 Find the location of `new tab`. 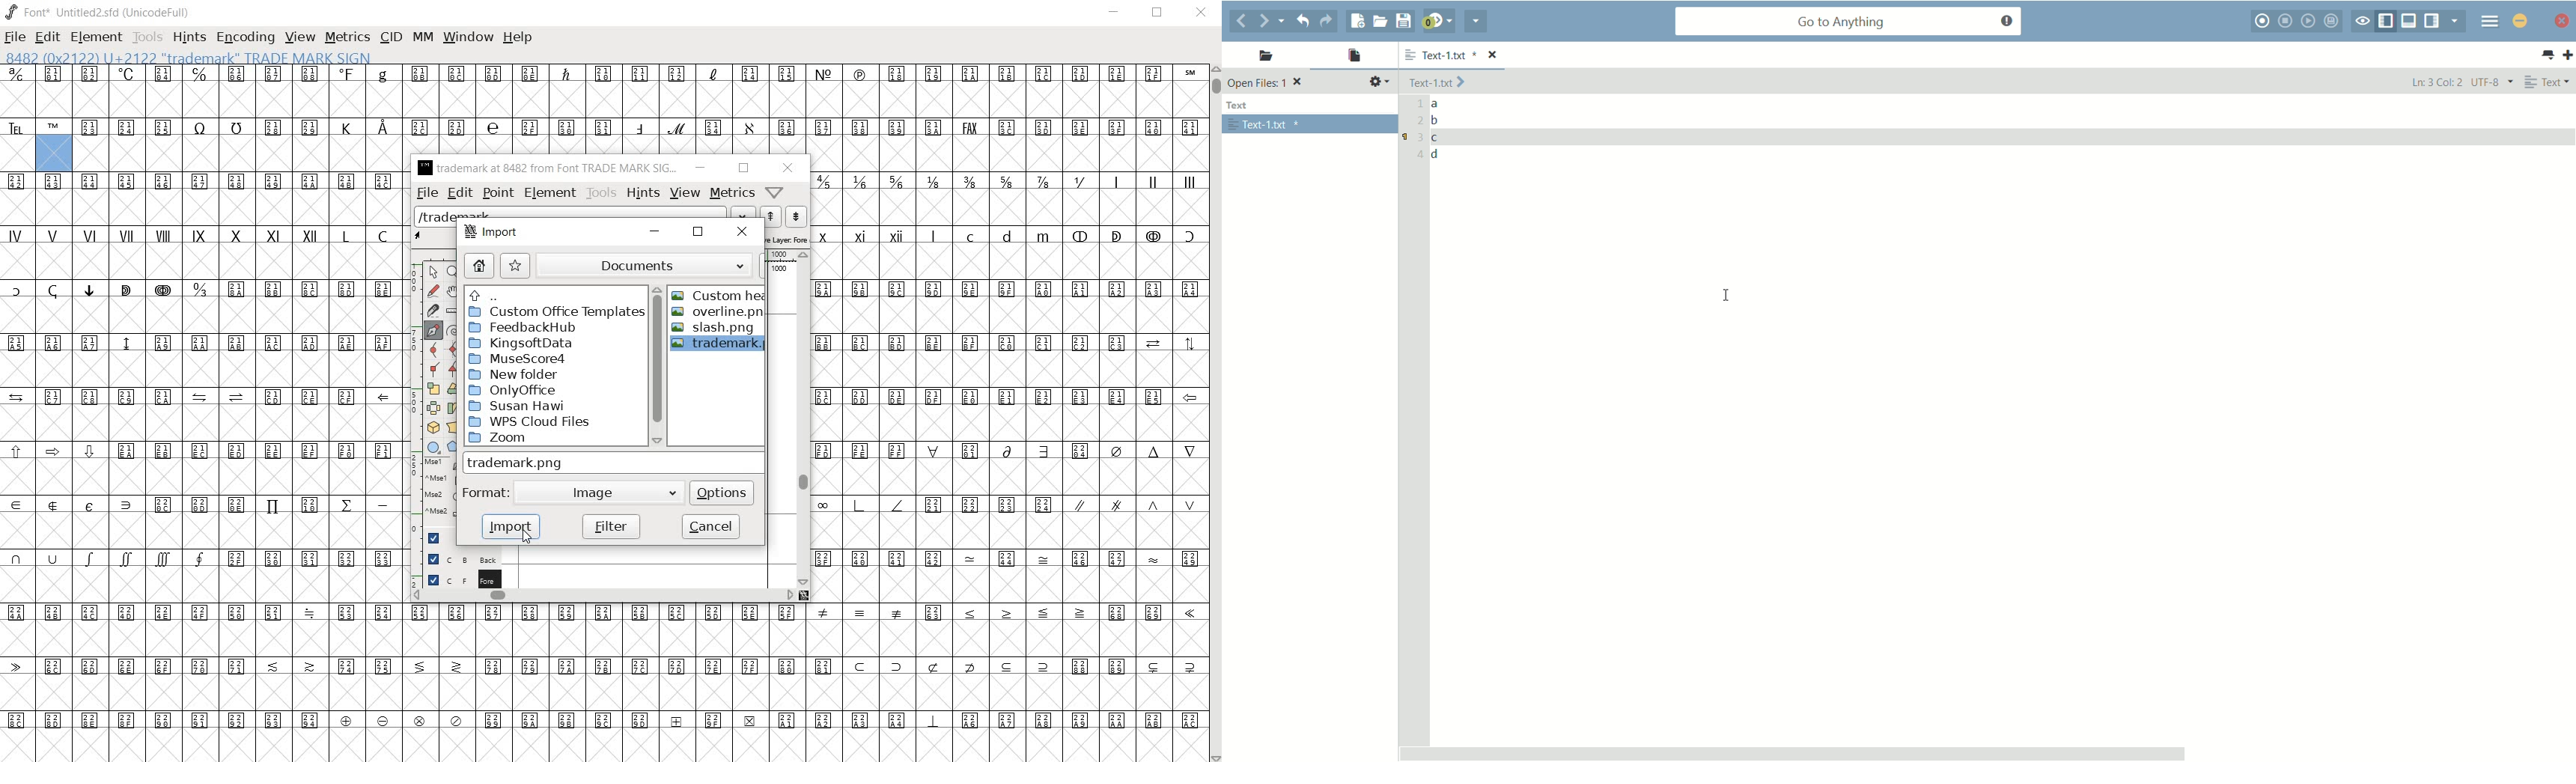

new tab is located at coordinates (2568, 56).